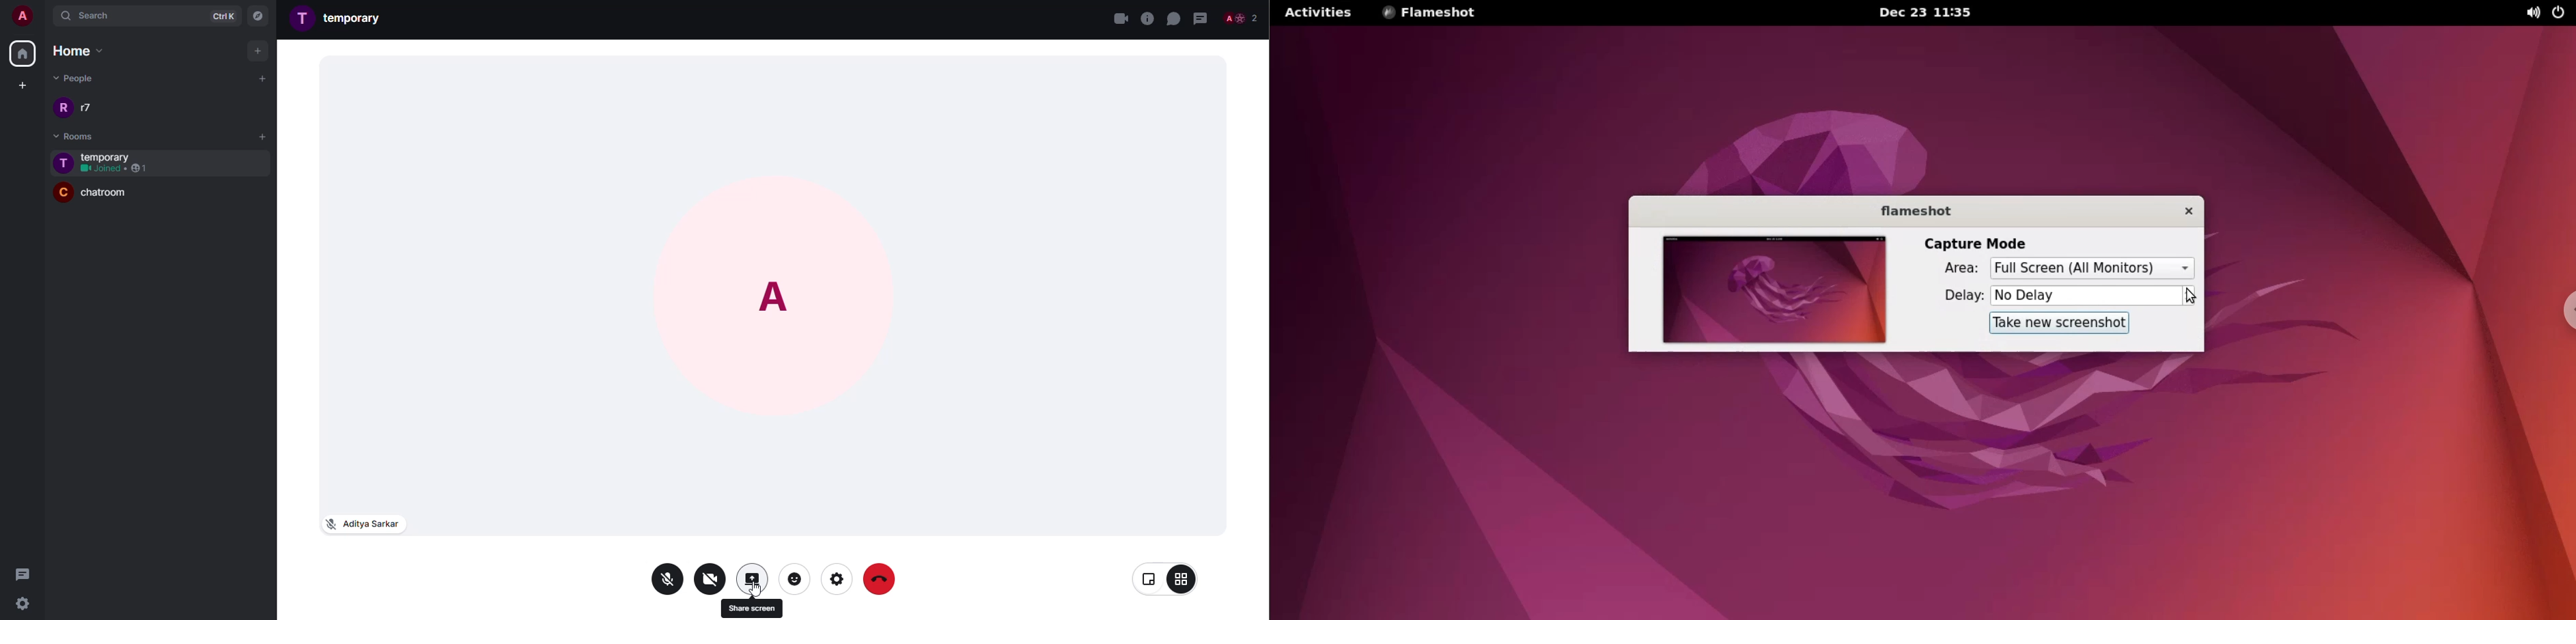  I want to click on power, so click(2558, 13).